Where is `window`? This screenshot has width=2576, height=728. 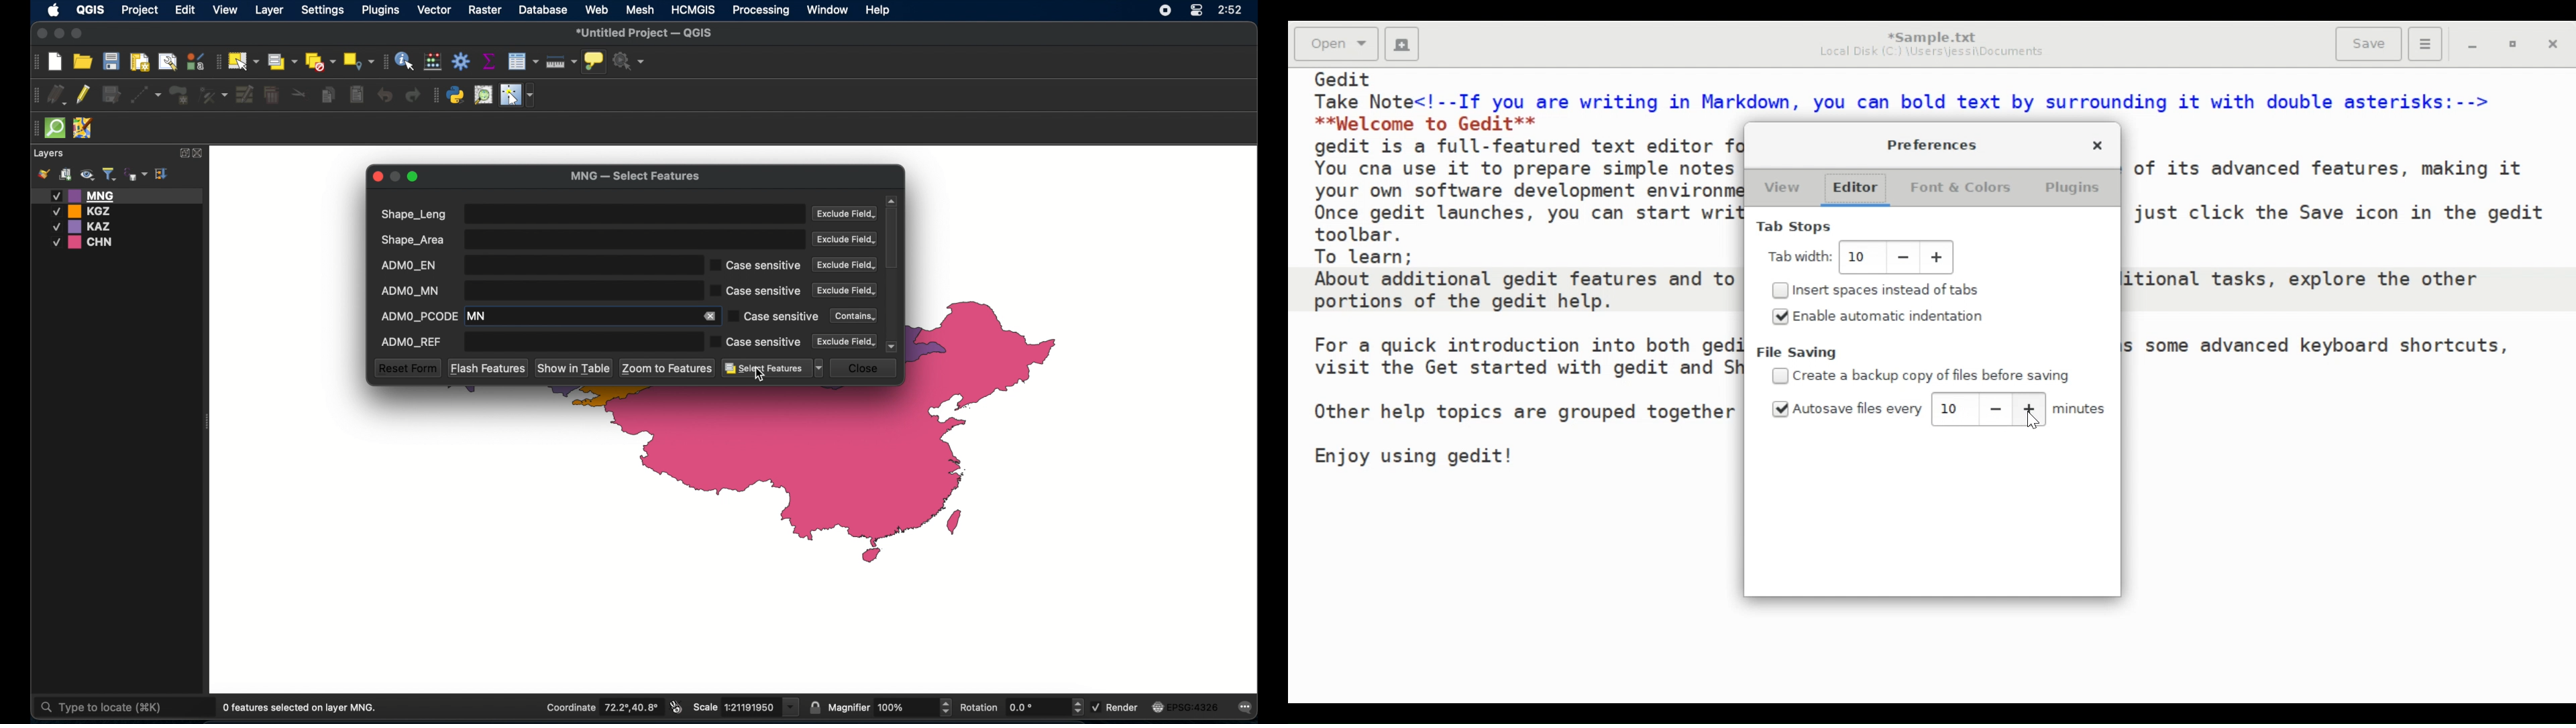
window is located at coordinates (828, 10).